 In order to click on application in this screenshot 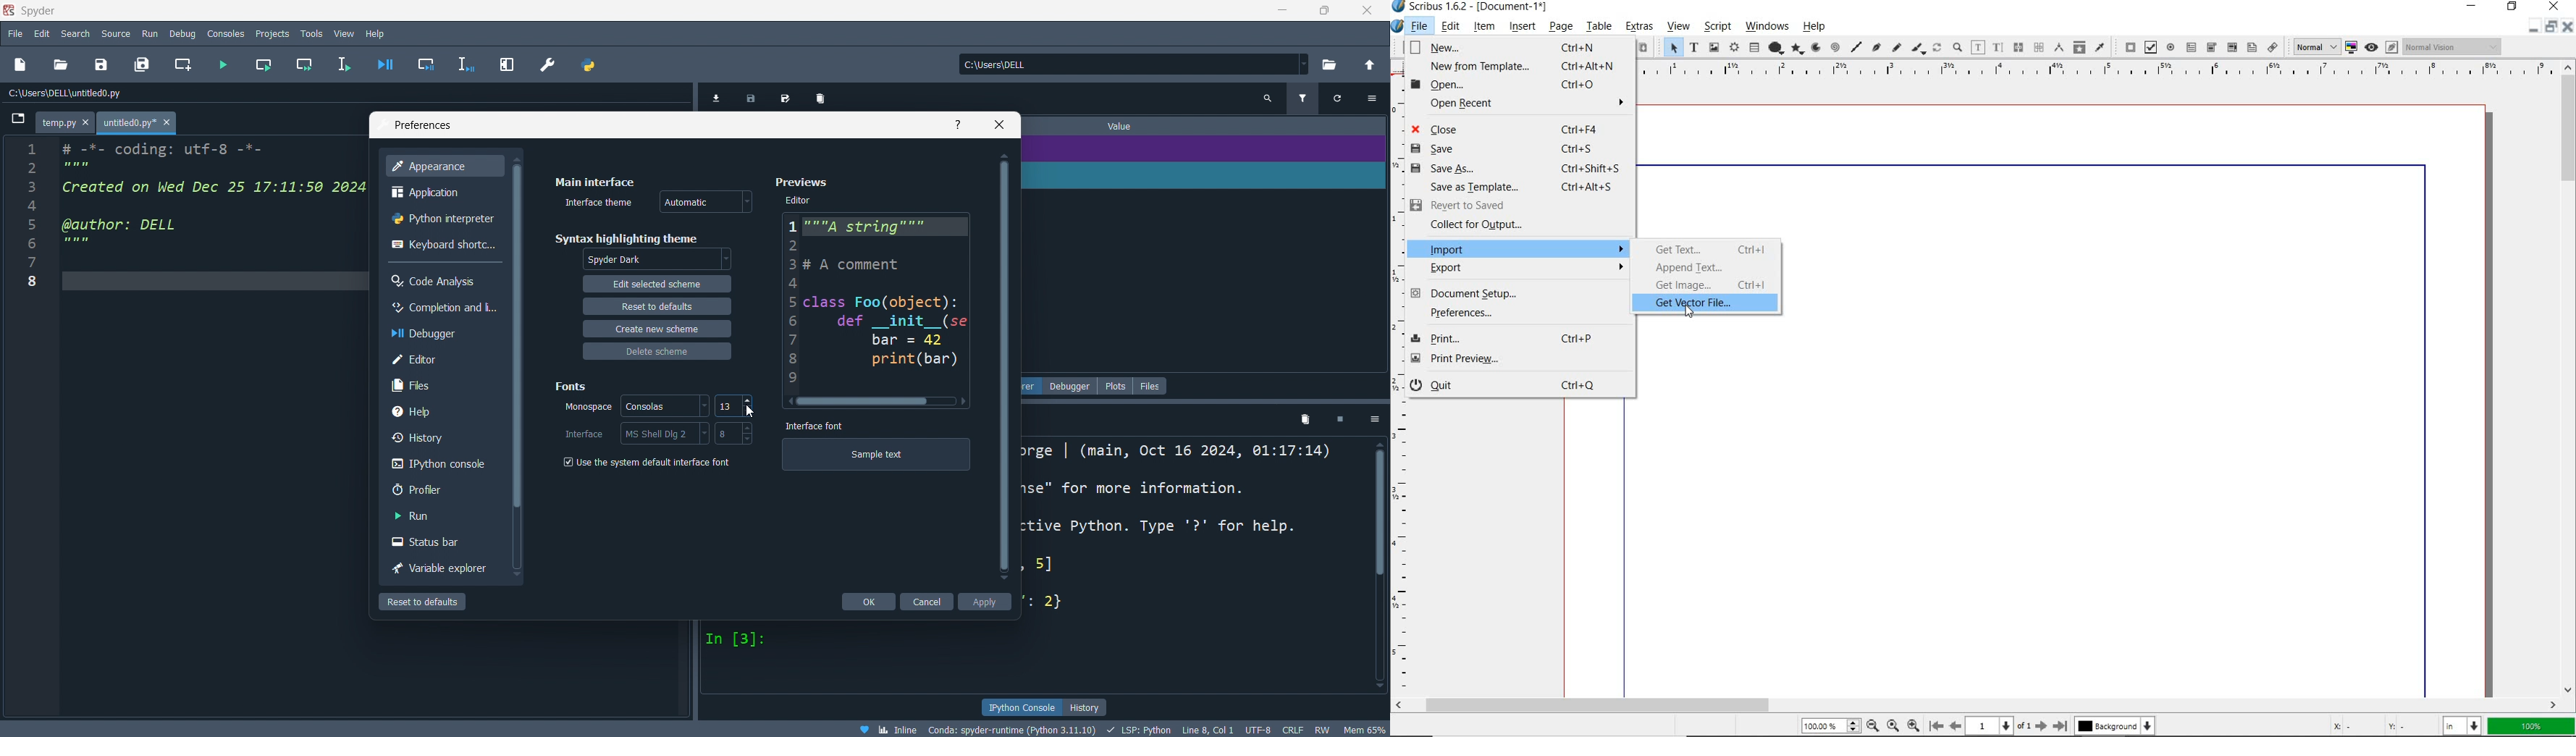, I will do `click(446, 192)`.